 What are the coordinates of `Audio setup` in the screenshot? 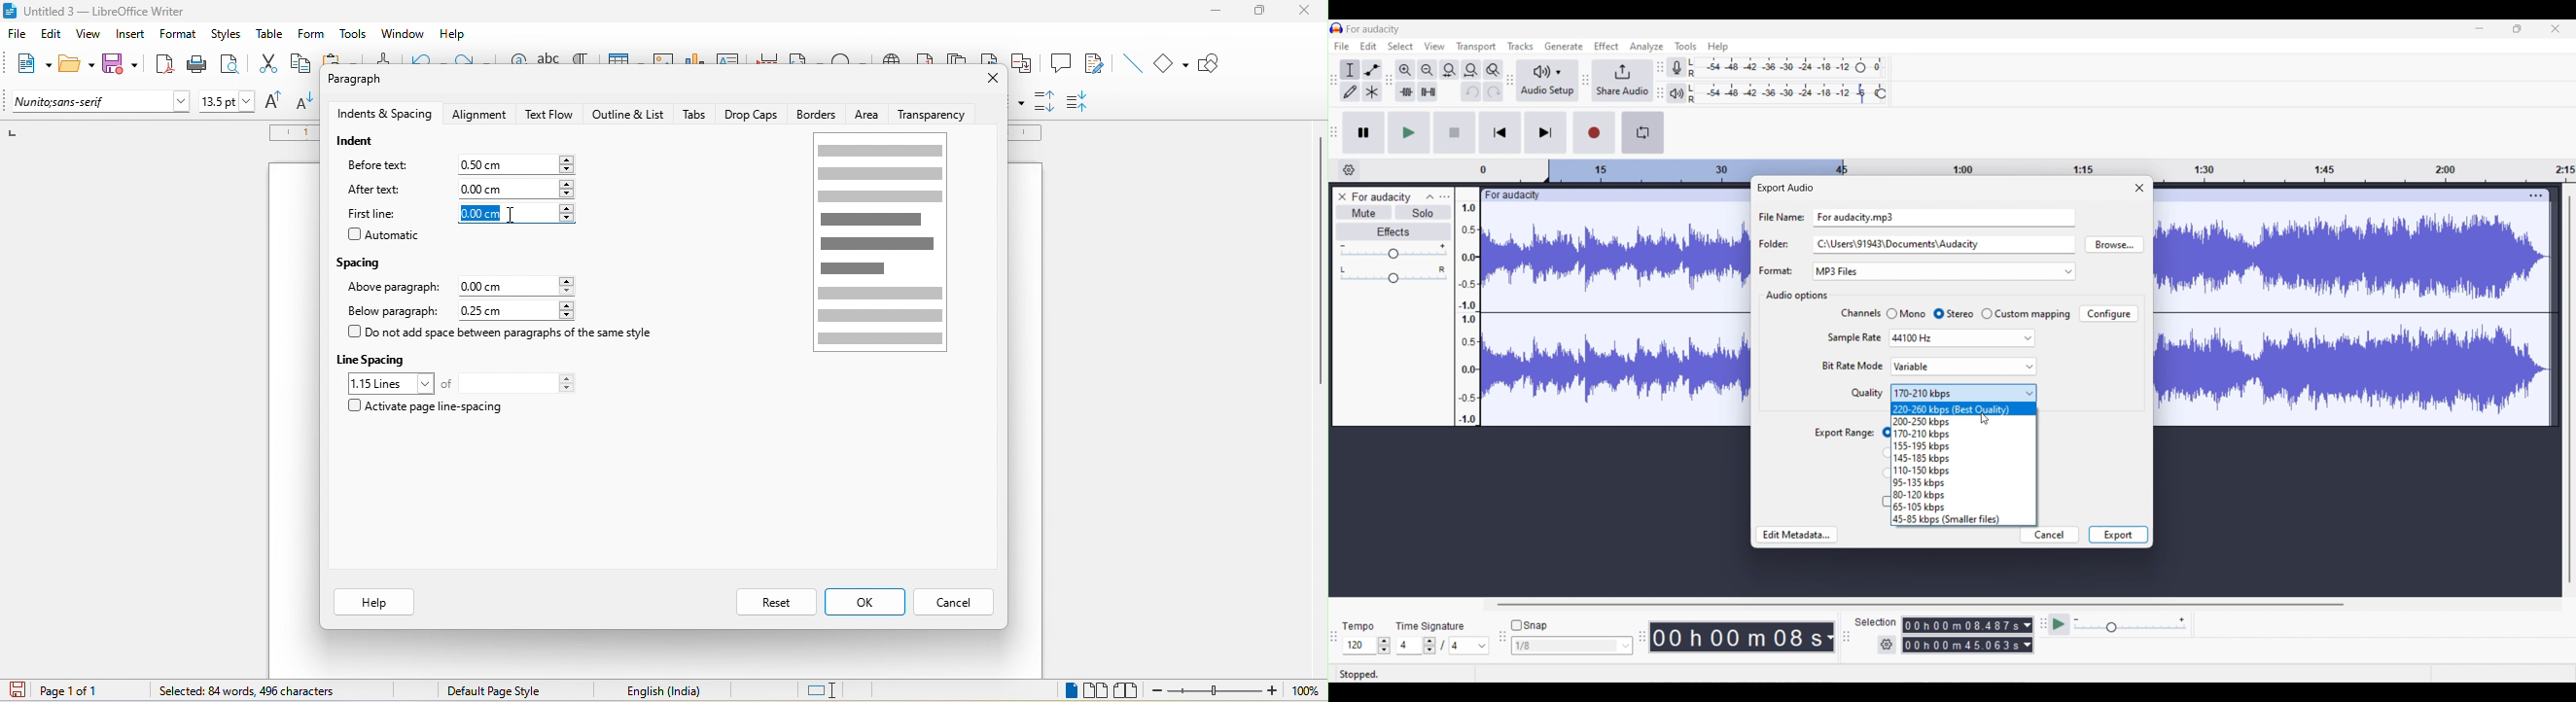 It's located at (1547, 81).